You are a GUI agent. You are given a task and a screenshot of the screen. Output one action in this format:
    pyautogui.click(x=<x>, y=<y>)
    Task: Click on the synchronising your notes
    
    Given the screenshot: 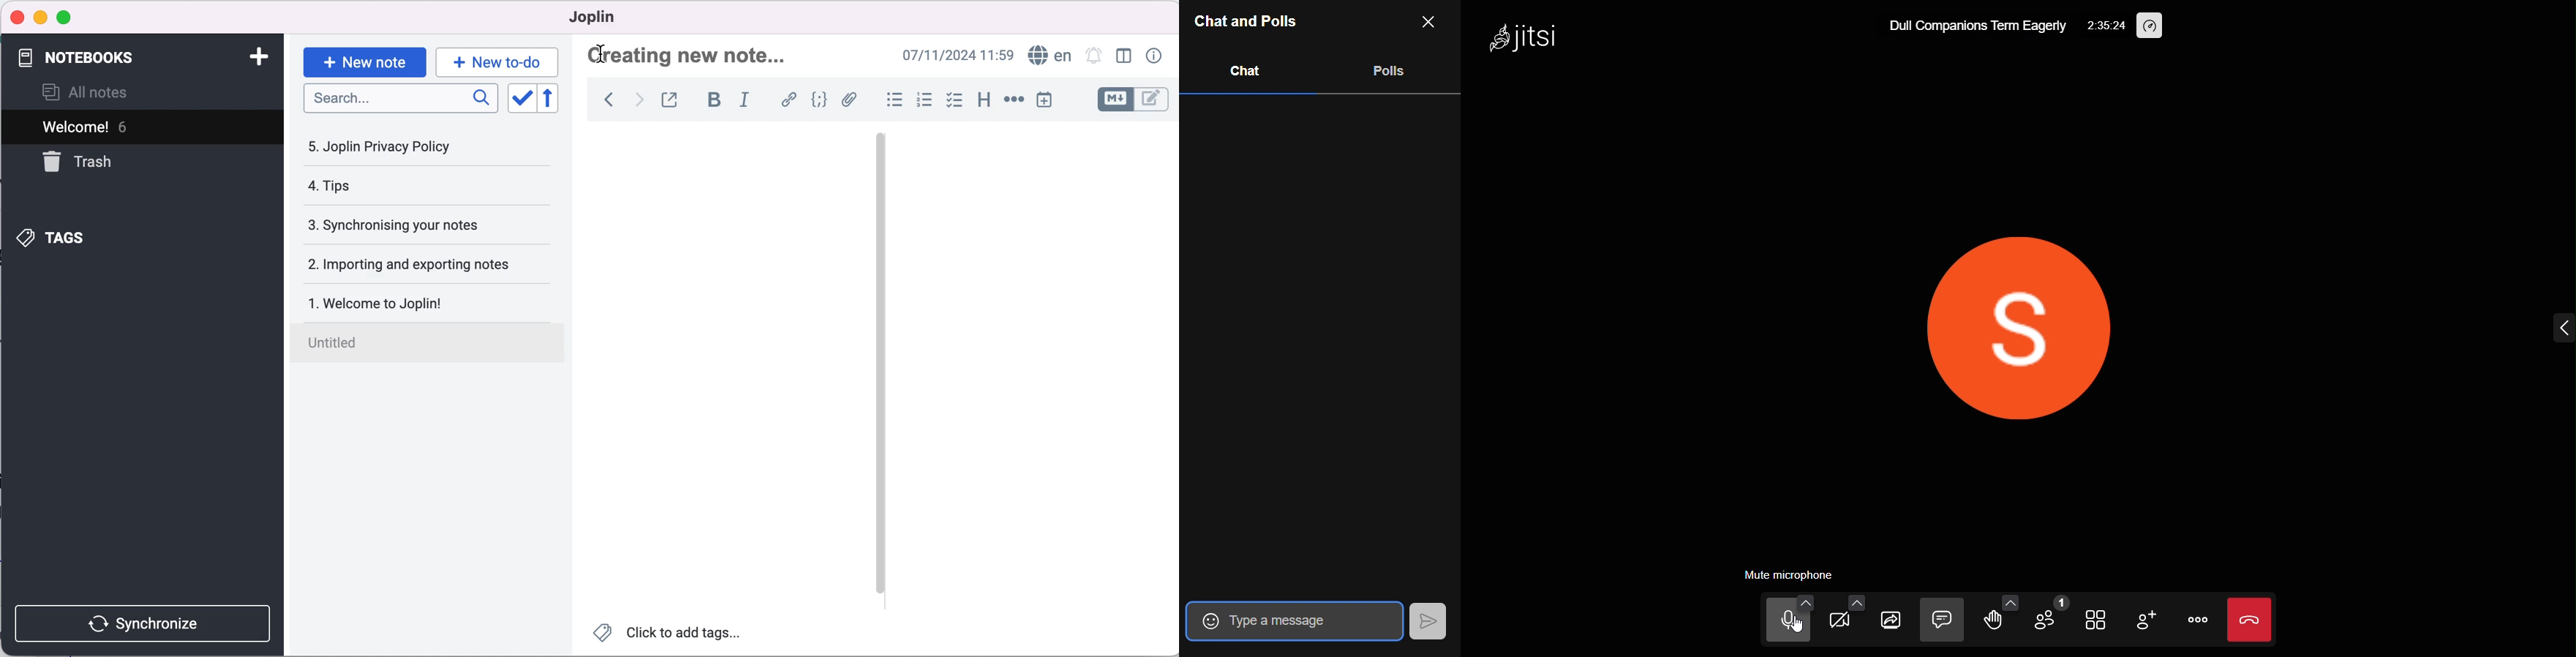 What is the action you would take?
    pyautogui.click(x=420, y=223)
    